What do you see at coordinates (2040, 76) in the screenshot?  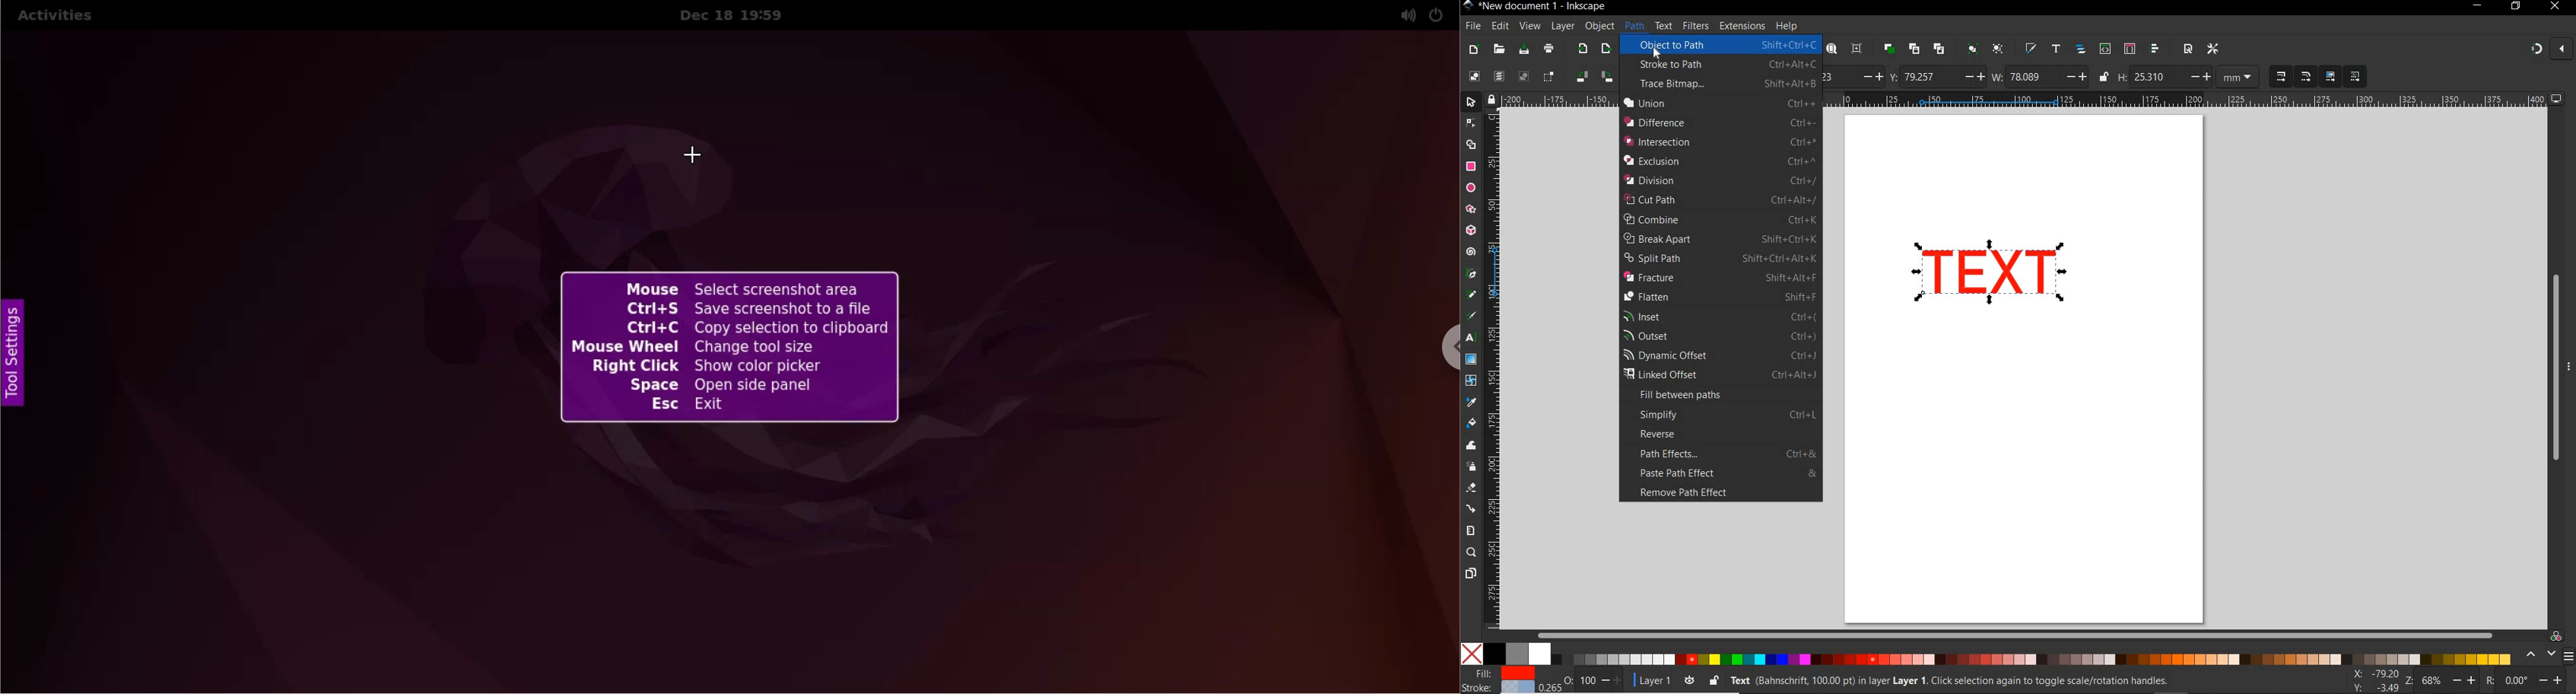 I see `WIDTH OF SELECTION` at bounding box center [2040, 76].